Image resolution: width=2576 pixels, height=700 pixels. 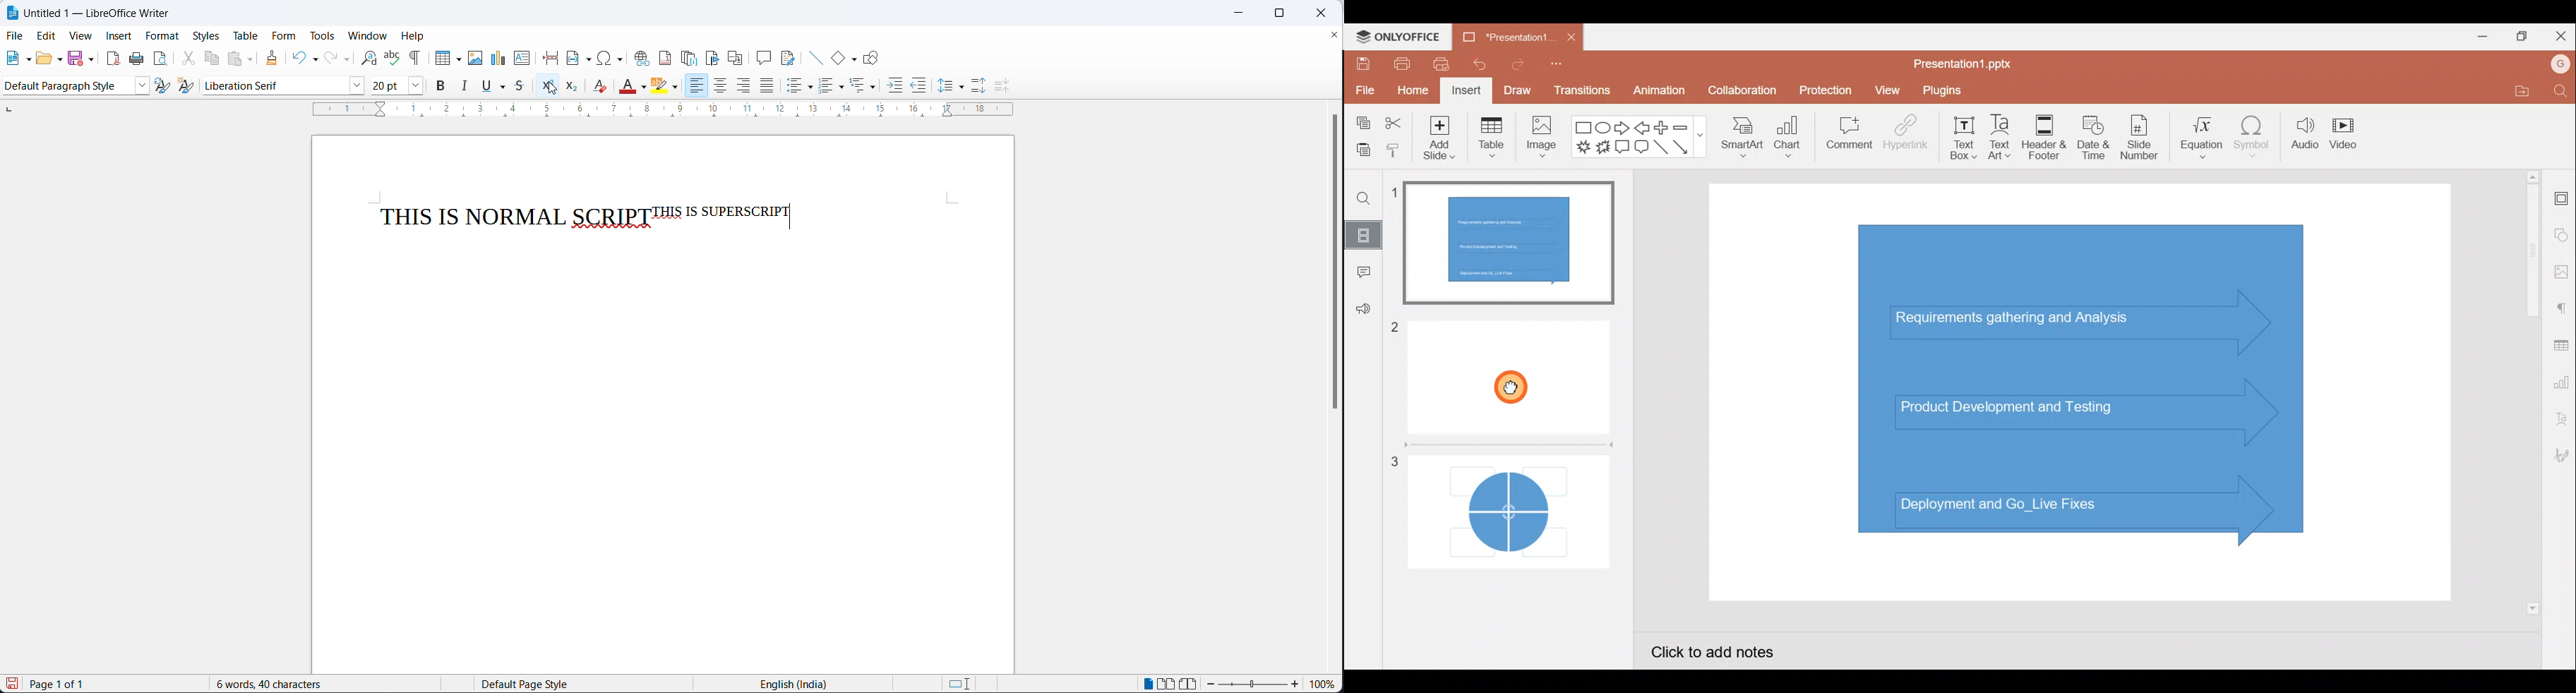 I want to click on Cursor on slide 2, so click(x=1513, y=382).